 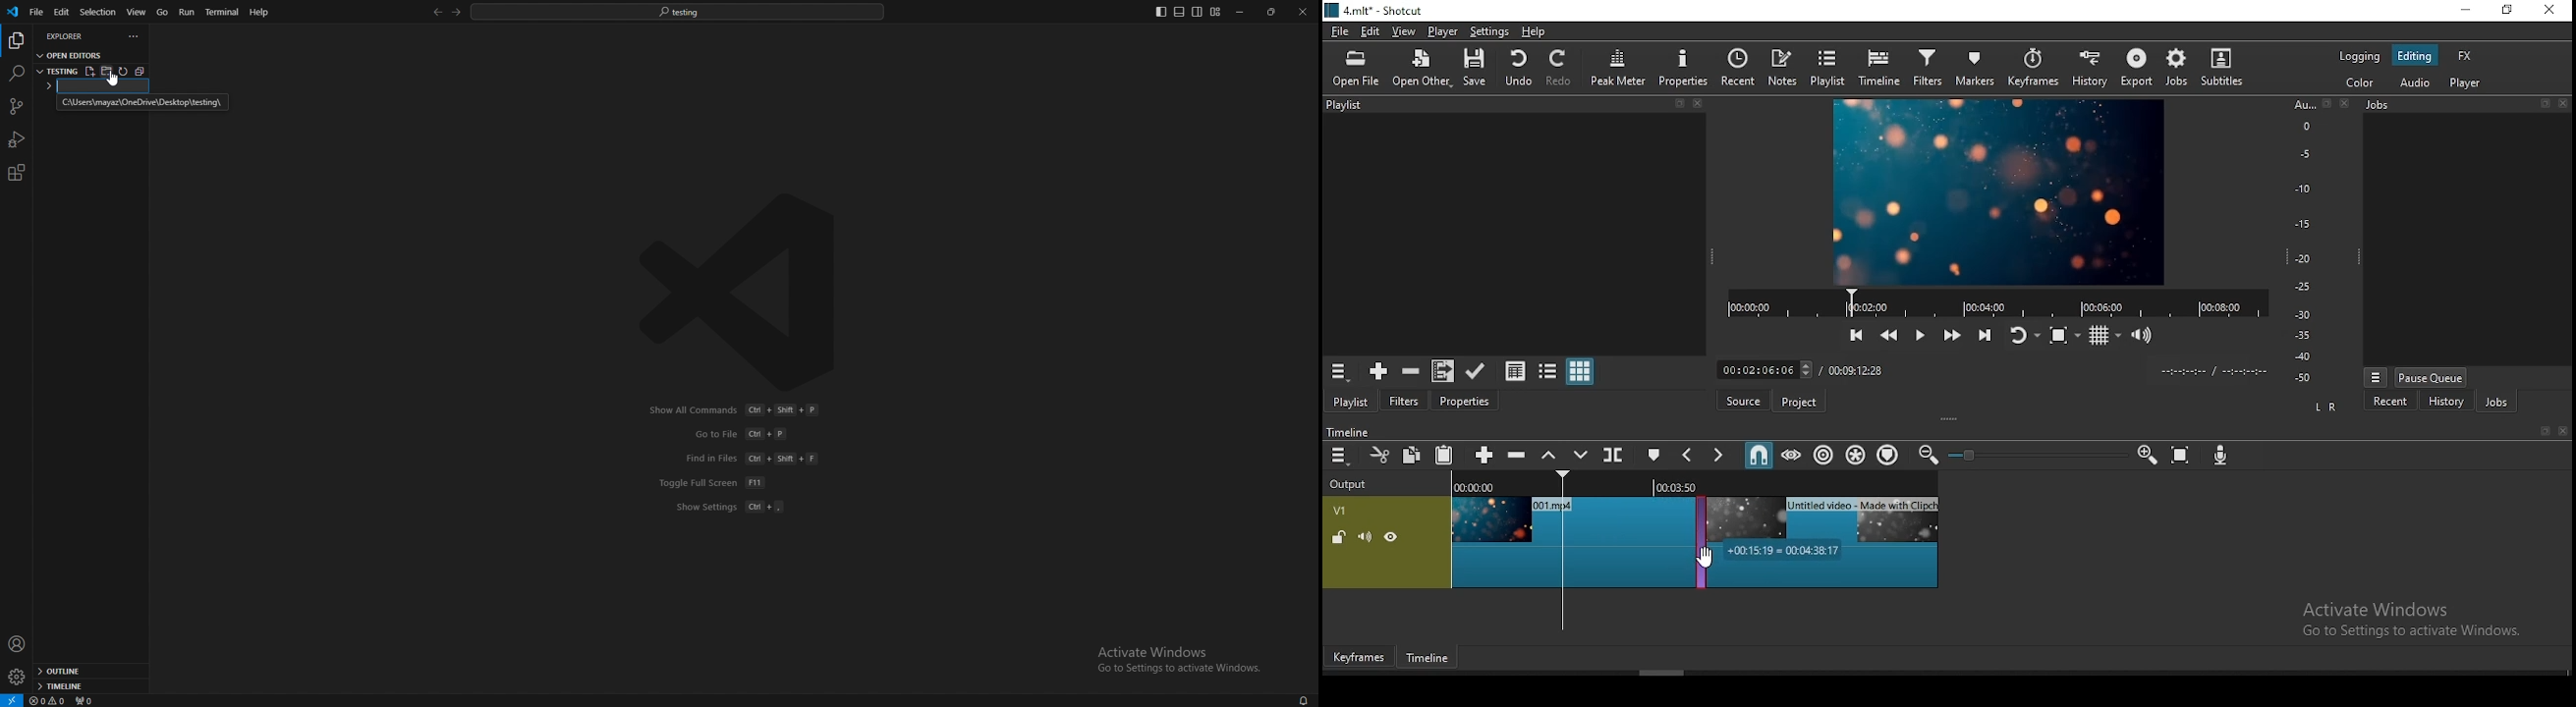 I want to click on playlist menu, so click(x=1338, y=371).